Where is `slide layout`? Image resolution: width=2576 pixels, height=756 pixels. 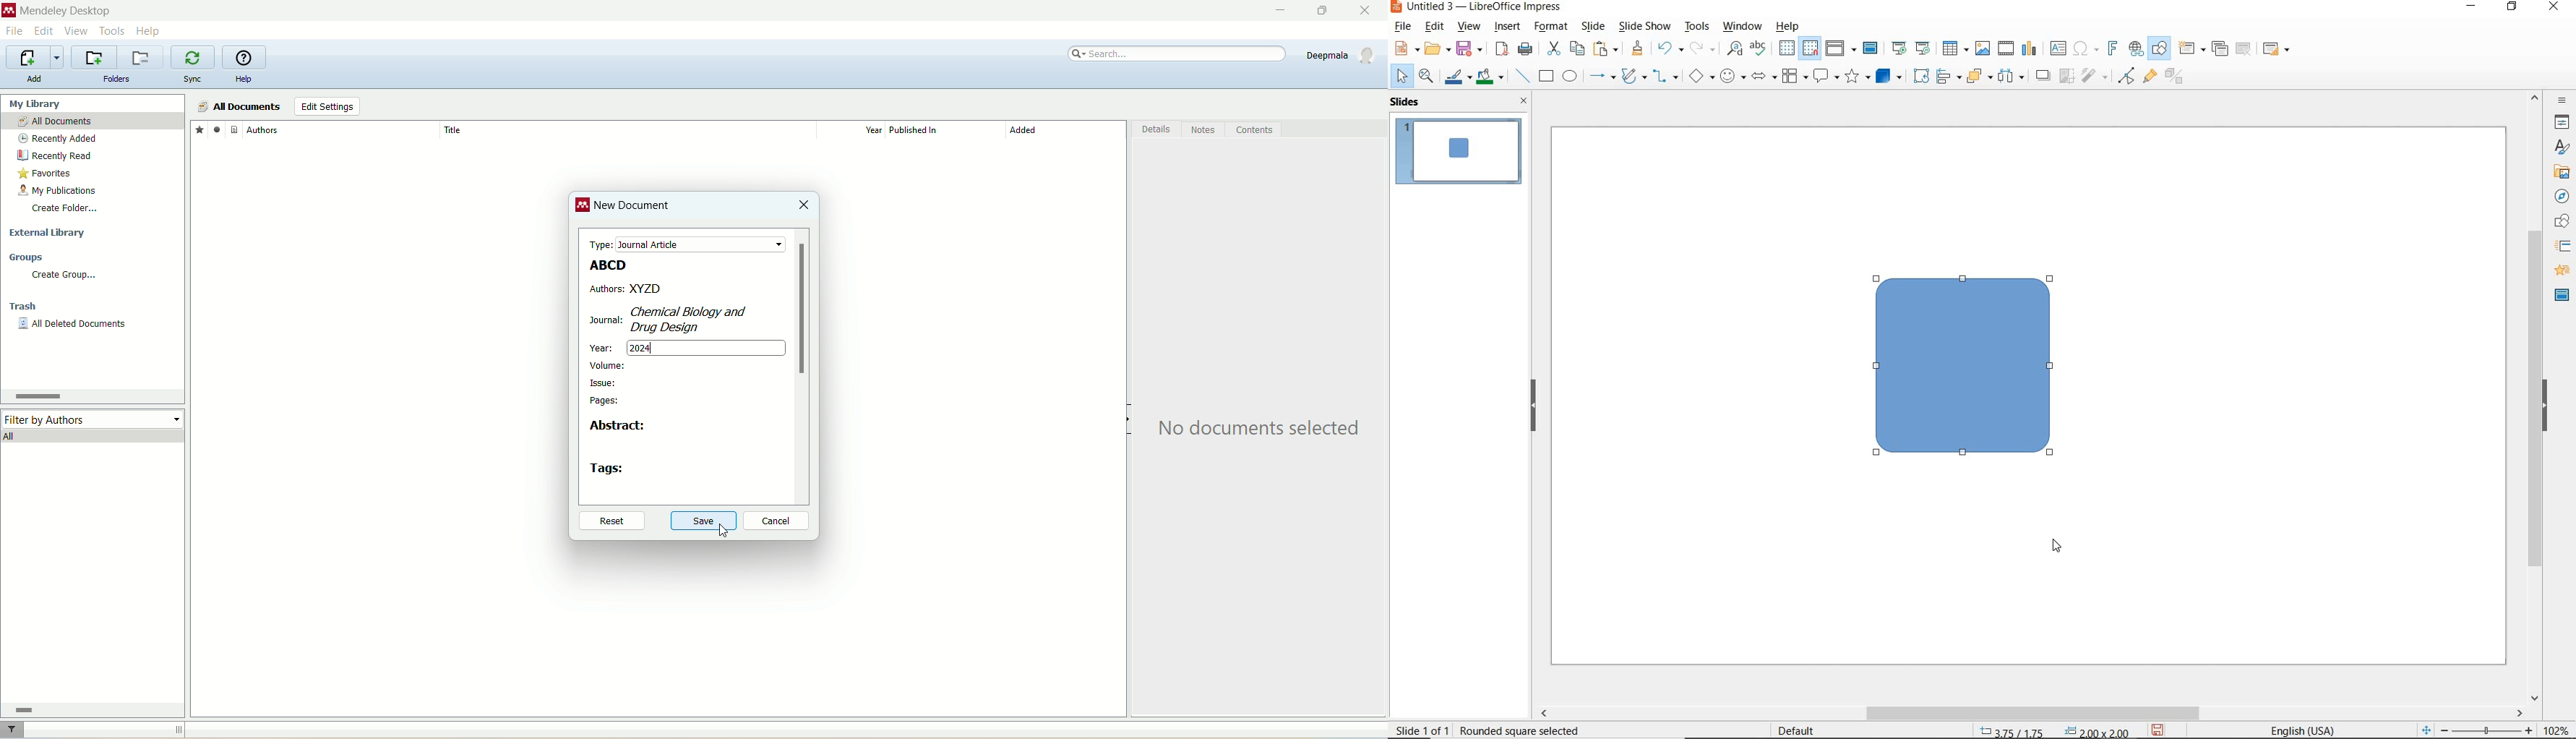 slide layout is located at coordinates (2276, 49).